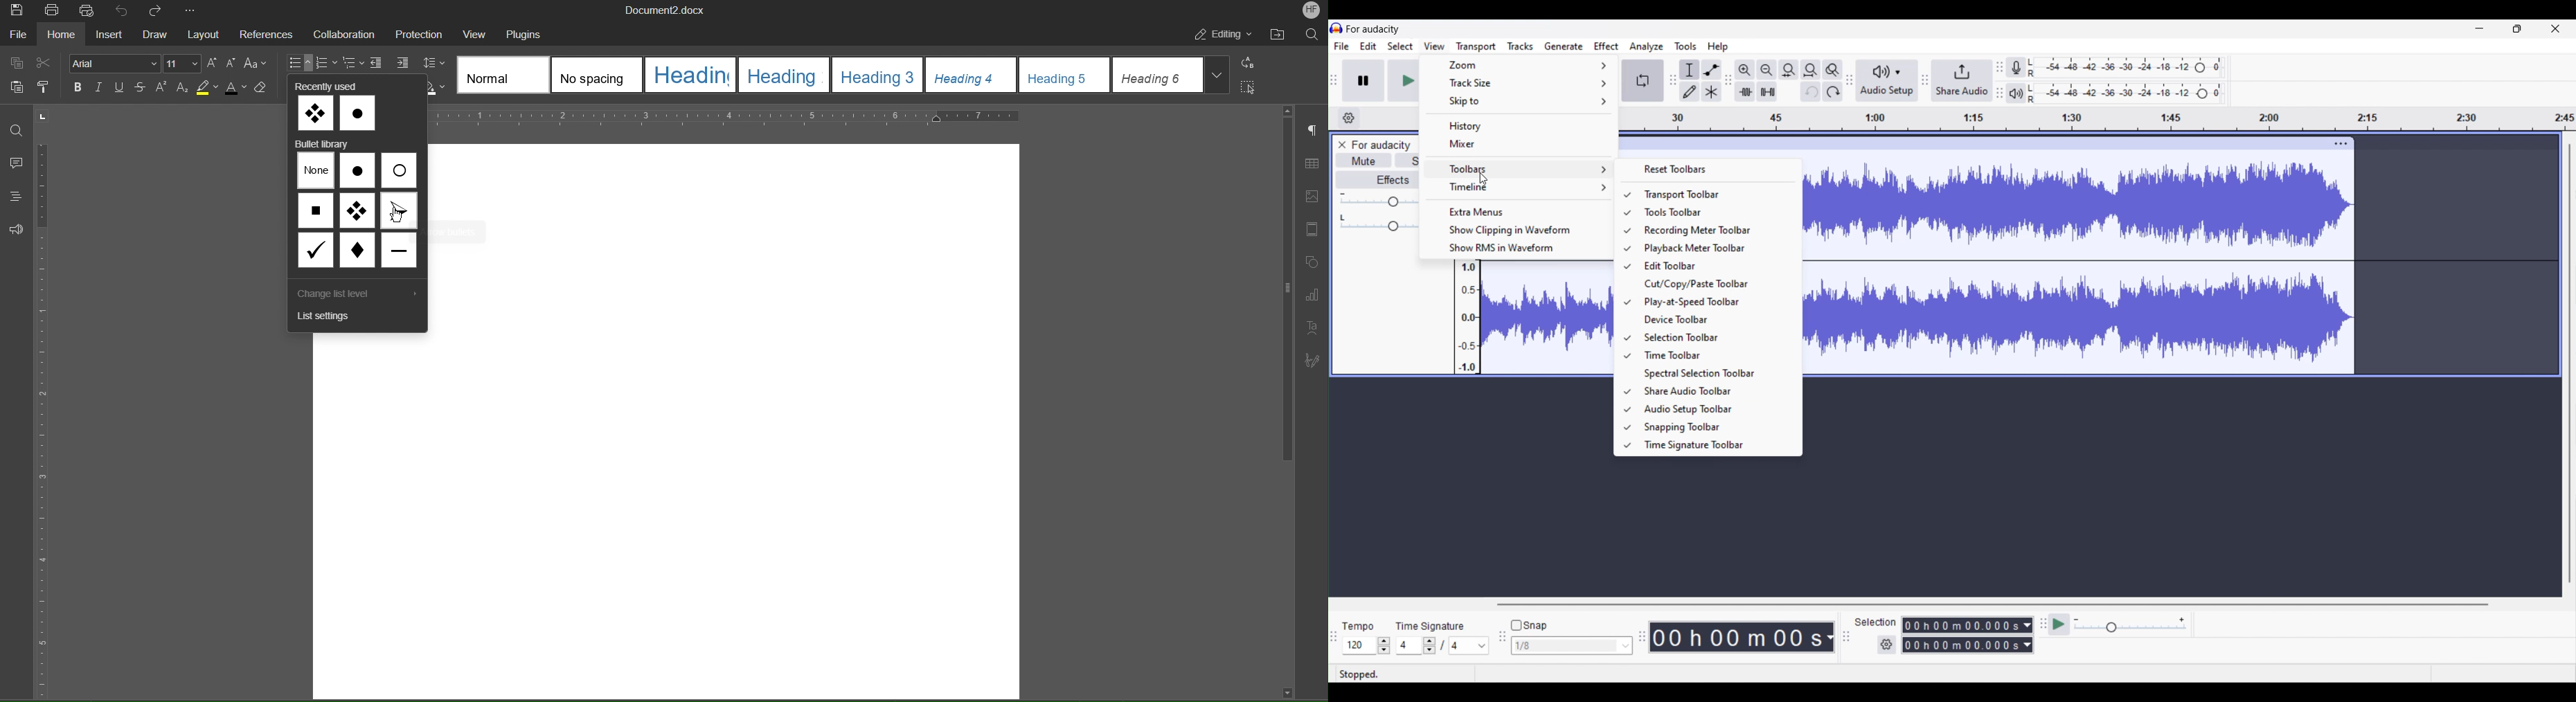  Describe the element at coordinates (1573, 645) in the screenshot. I see `Snap options` at that location.